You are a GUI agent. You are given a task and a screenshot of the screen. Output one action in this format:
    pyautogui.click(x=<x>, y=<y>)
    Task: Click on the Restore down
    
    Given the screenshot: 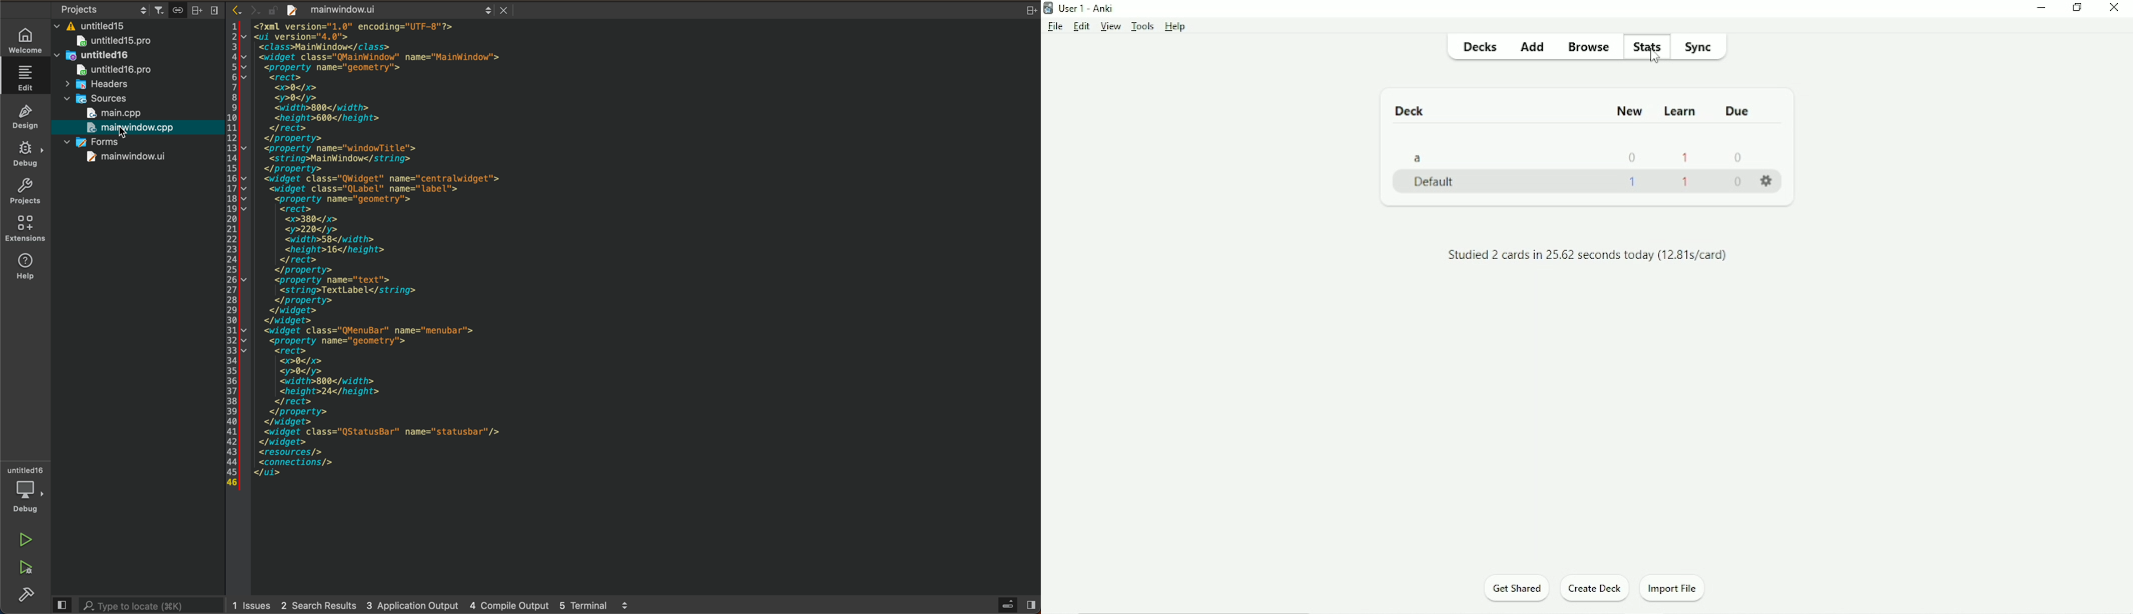 What is the action you would take?
    pyautogui.click(x=2077, y=7)
    